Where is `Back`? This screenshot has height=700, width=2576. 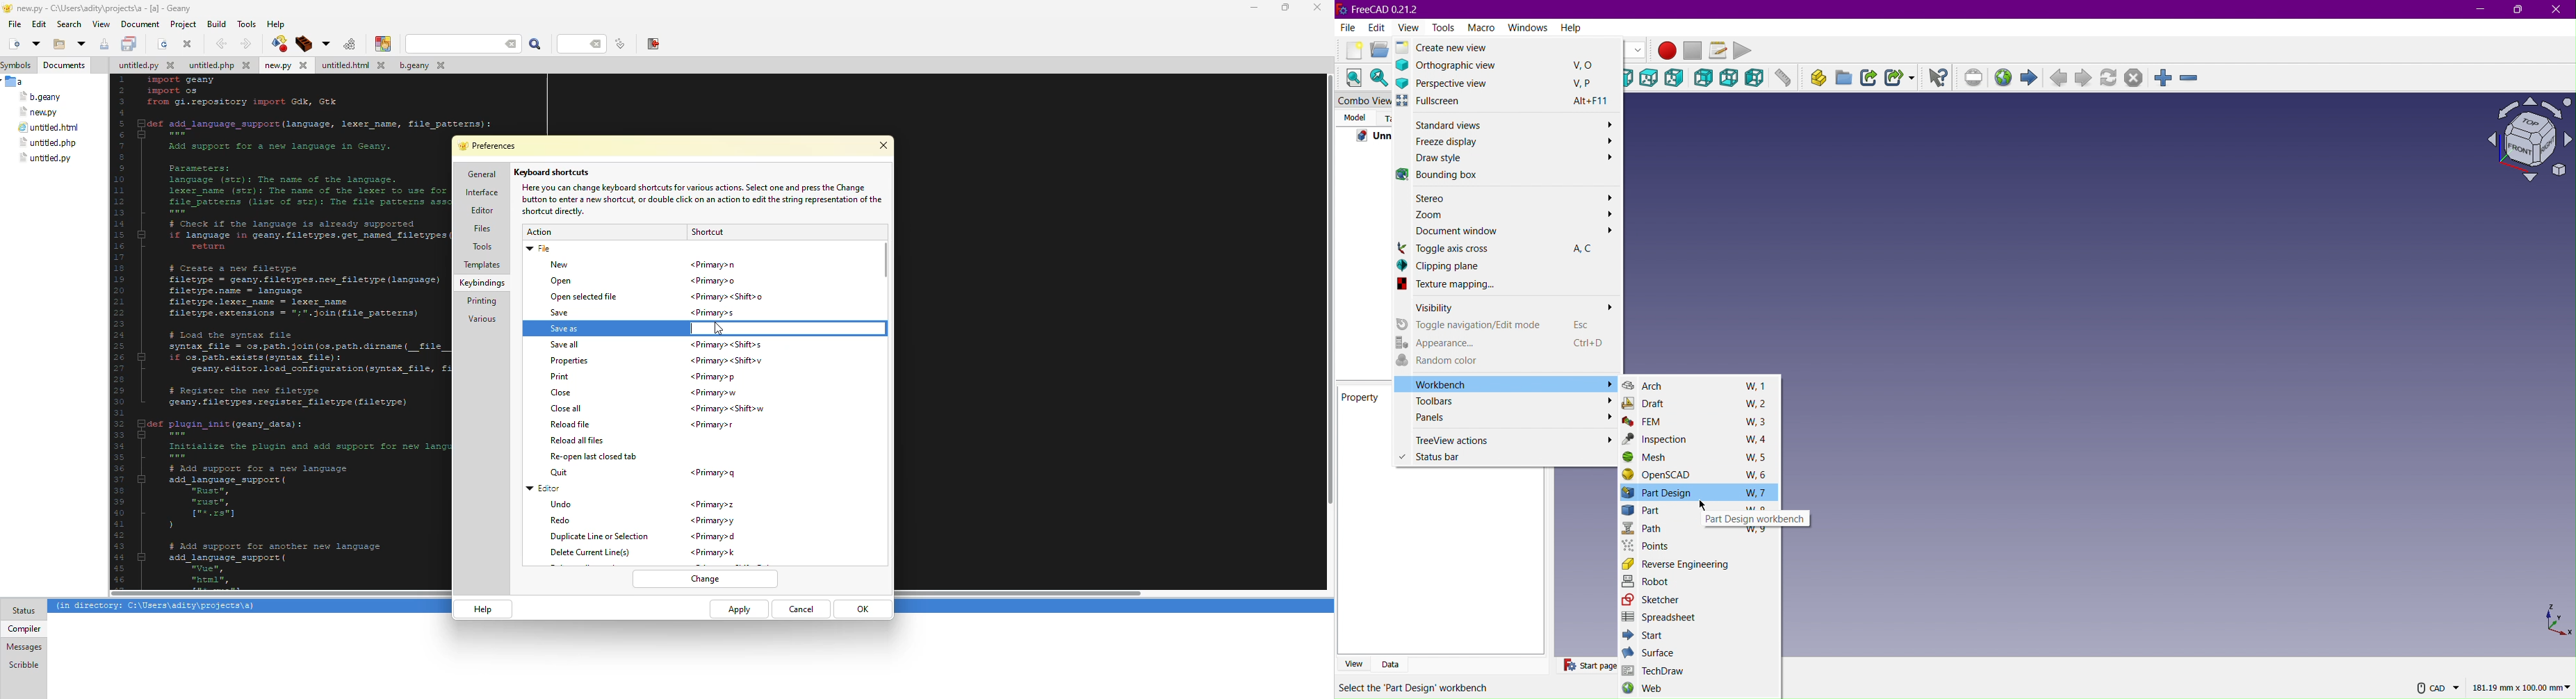 Back is located at coordinates (1703, 78).